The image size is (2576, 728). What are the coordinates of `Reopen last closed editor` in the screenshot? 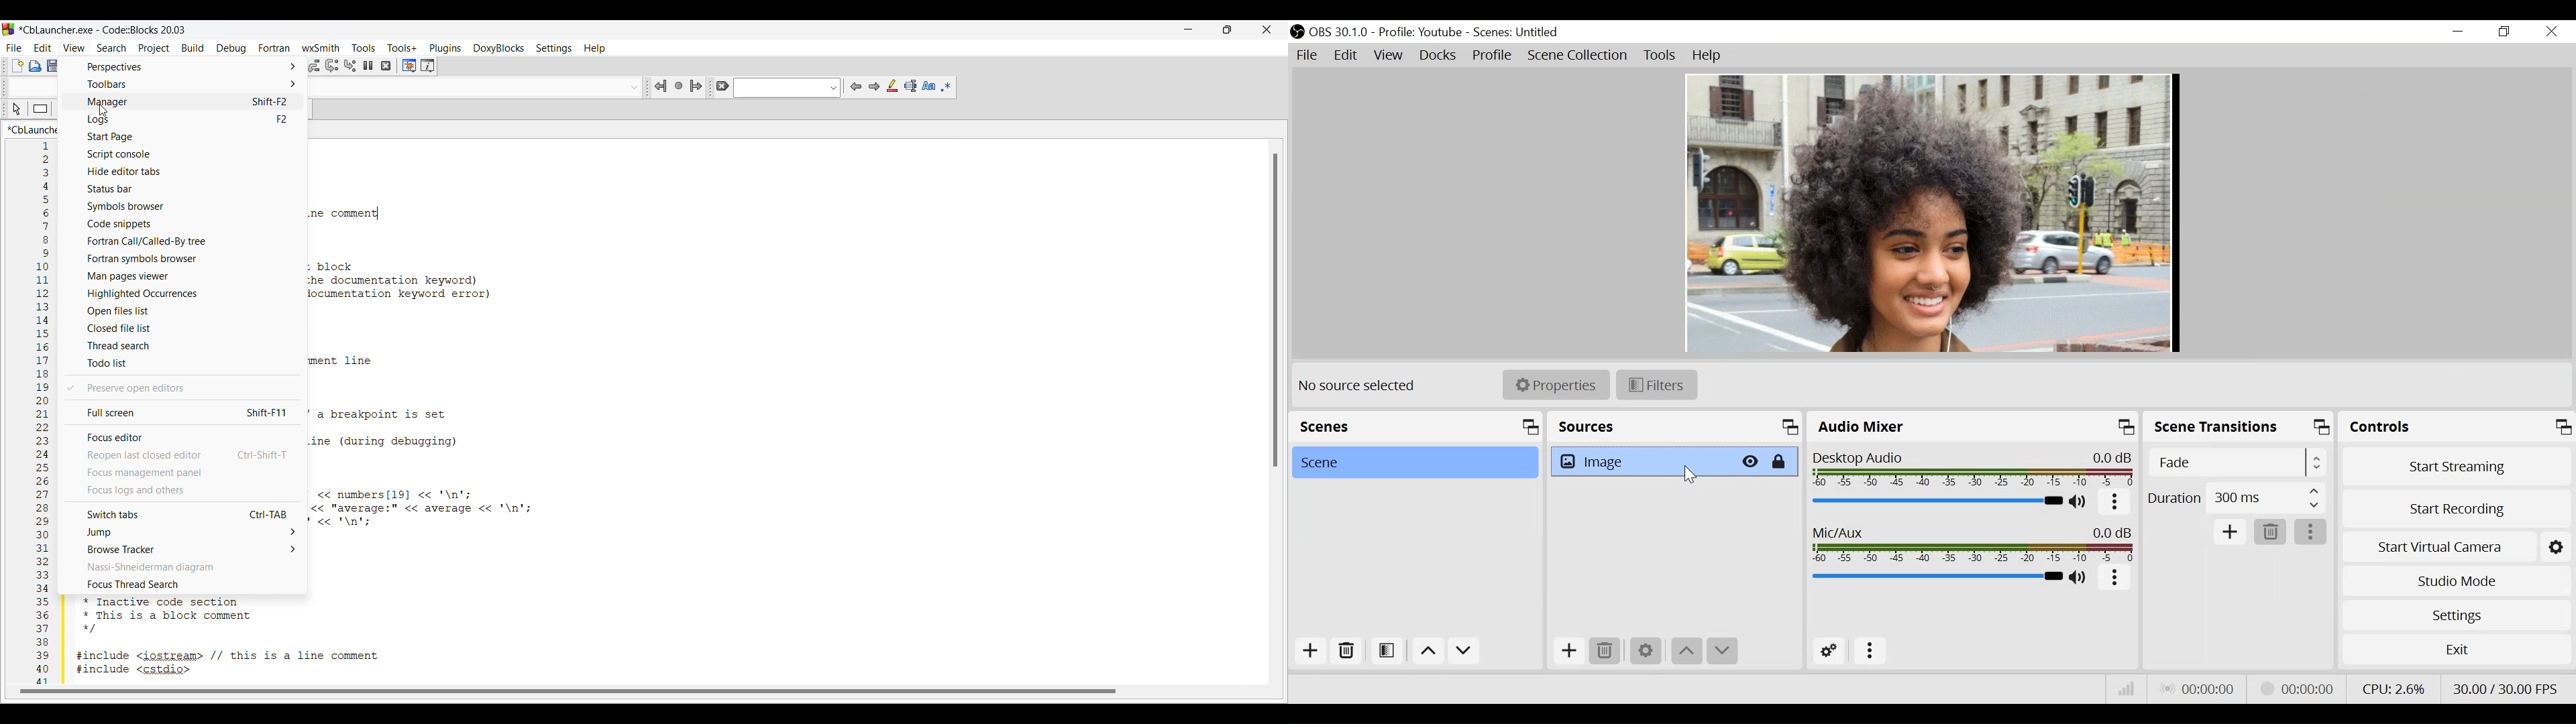 It's located at (182, 455).